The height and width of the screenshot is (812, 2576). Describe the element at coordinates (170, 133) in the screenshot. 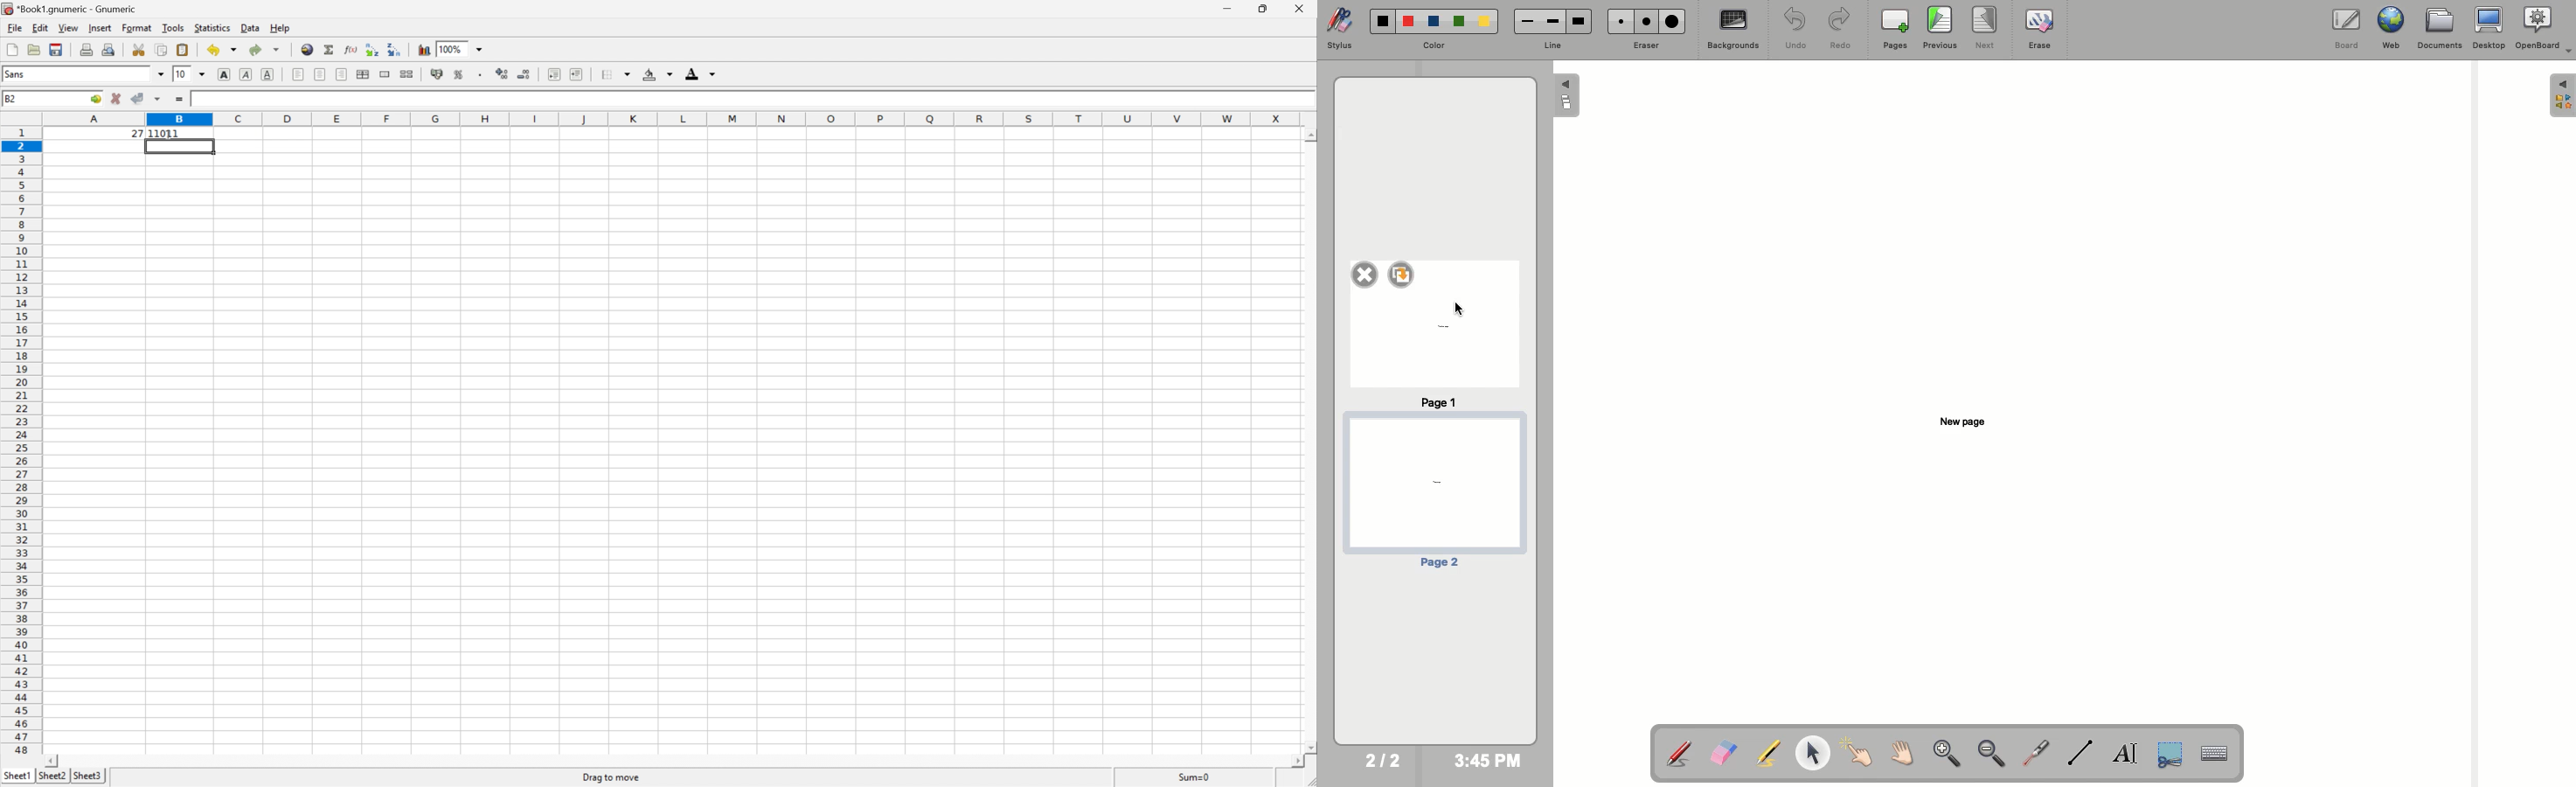

I see `11011` at that location.